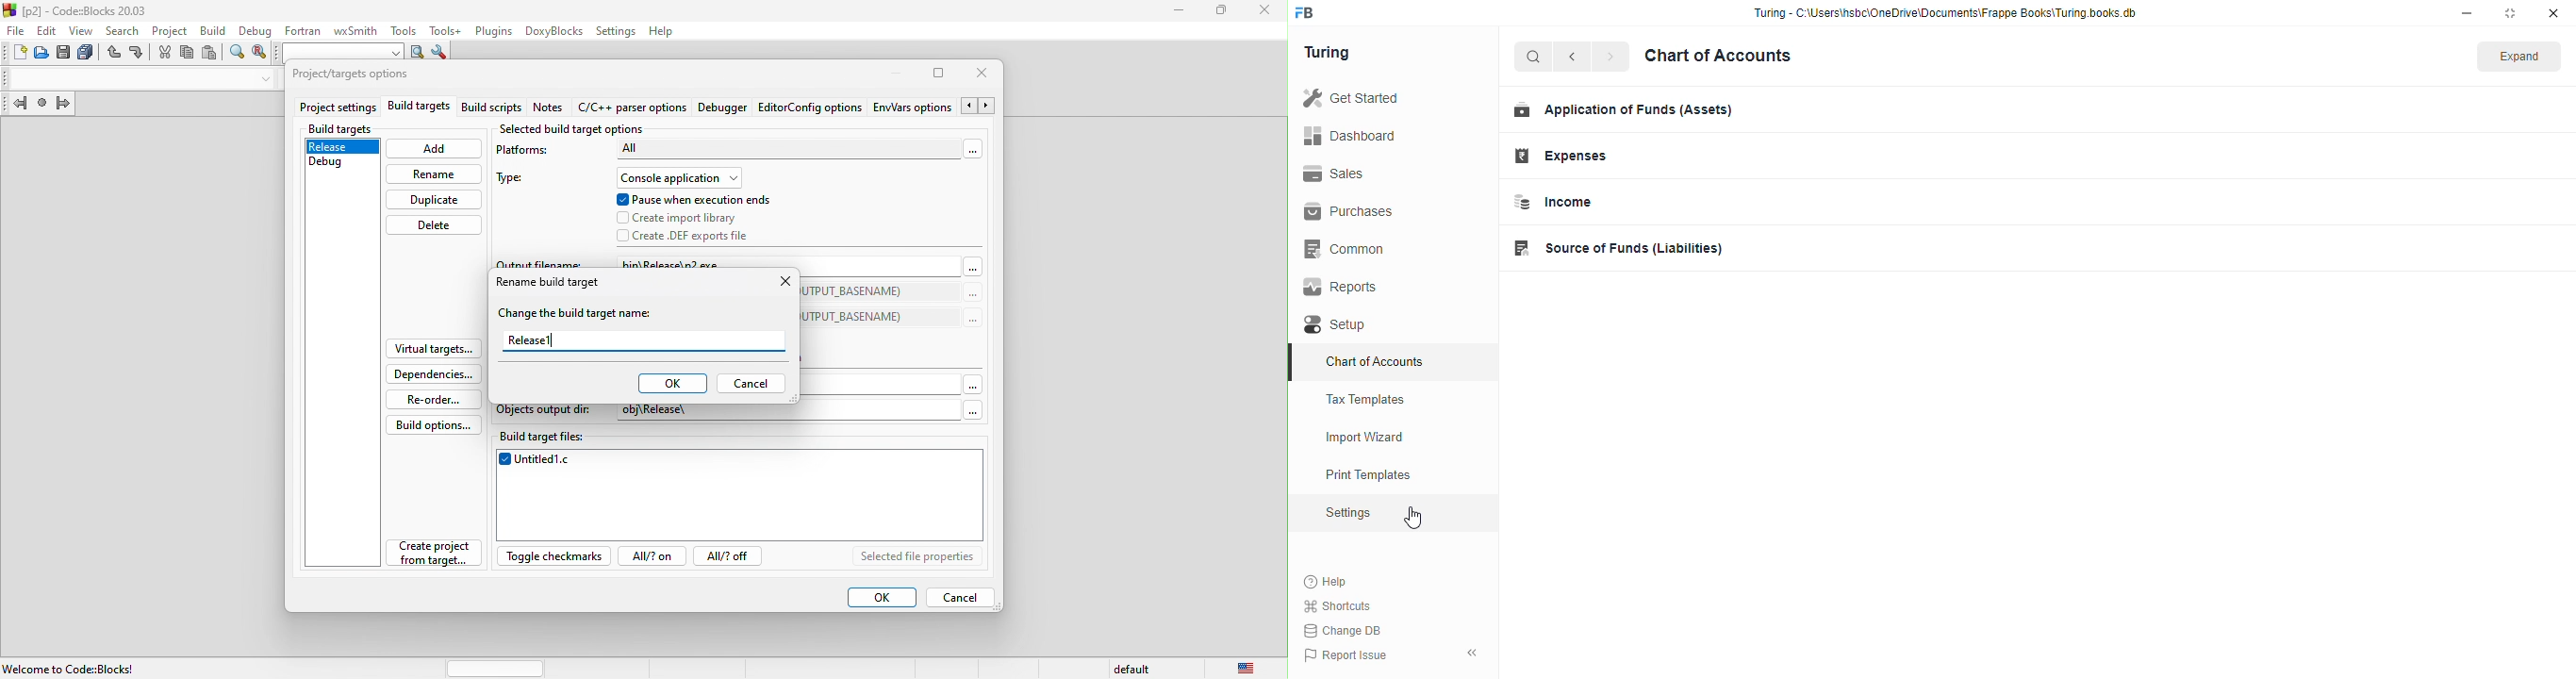 The height and width of the screenshot is (700, 2576). I want to click on purchases, so click(1348, 211).